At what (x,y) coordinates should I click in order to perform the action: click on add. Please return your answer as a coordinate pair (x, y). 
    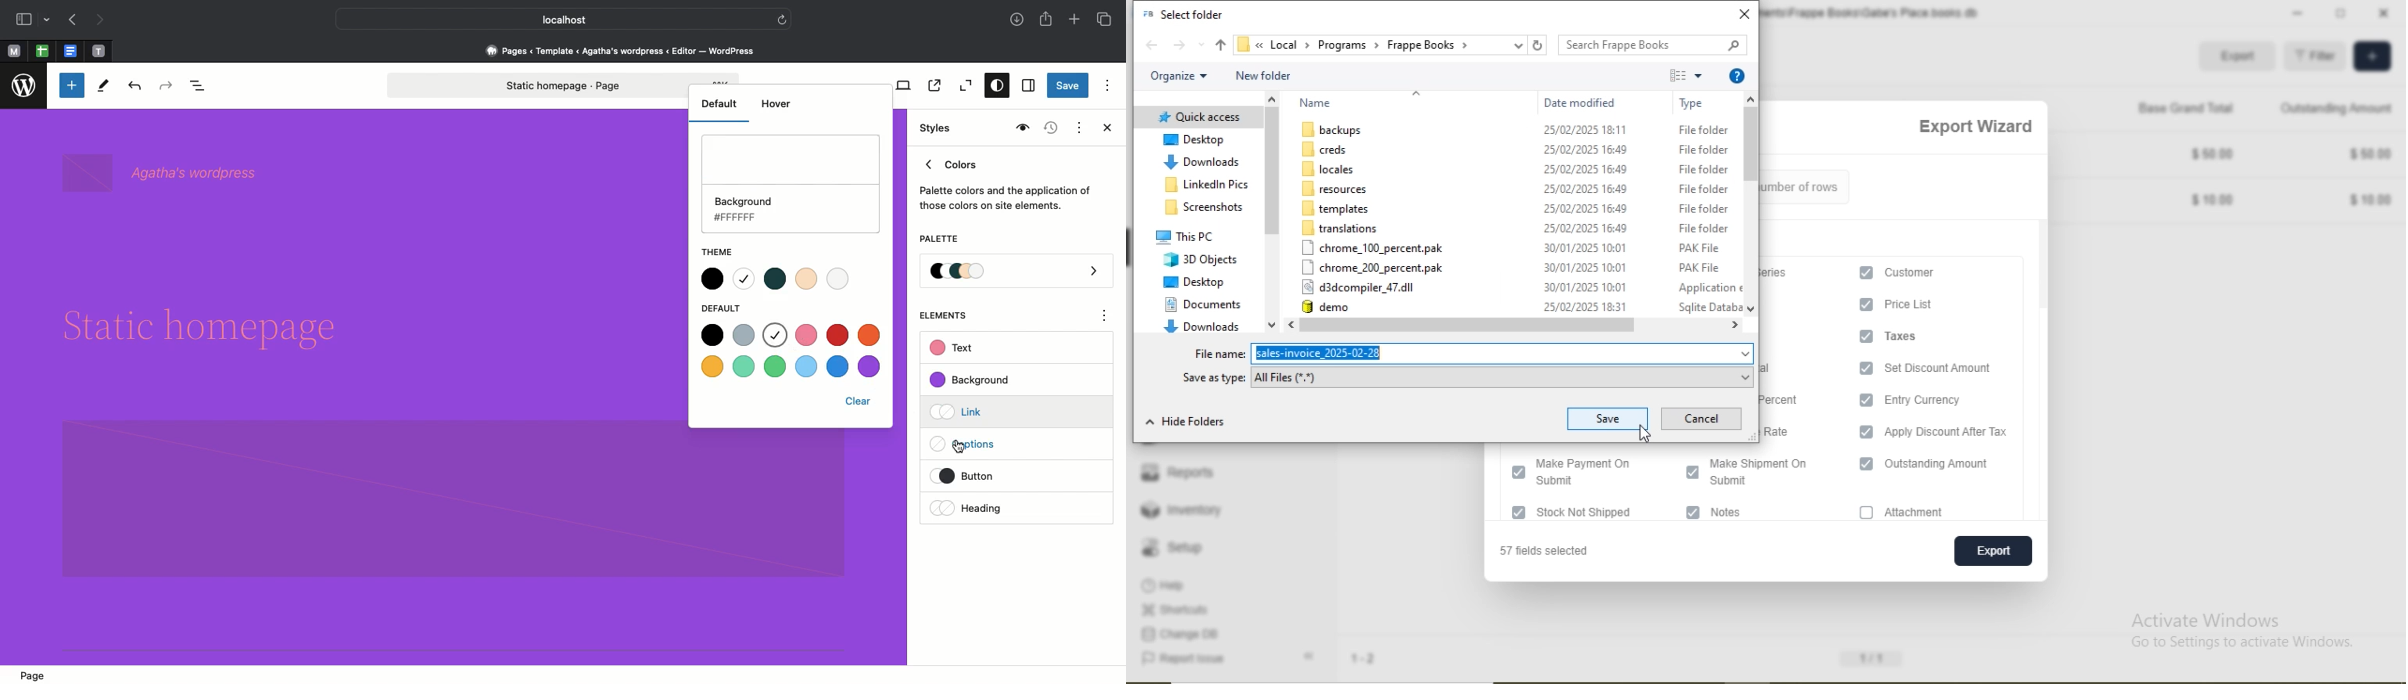
    Looking at the image, I should click on (2370, 56).